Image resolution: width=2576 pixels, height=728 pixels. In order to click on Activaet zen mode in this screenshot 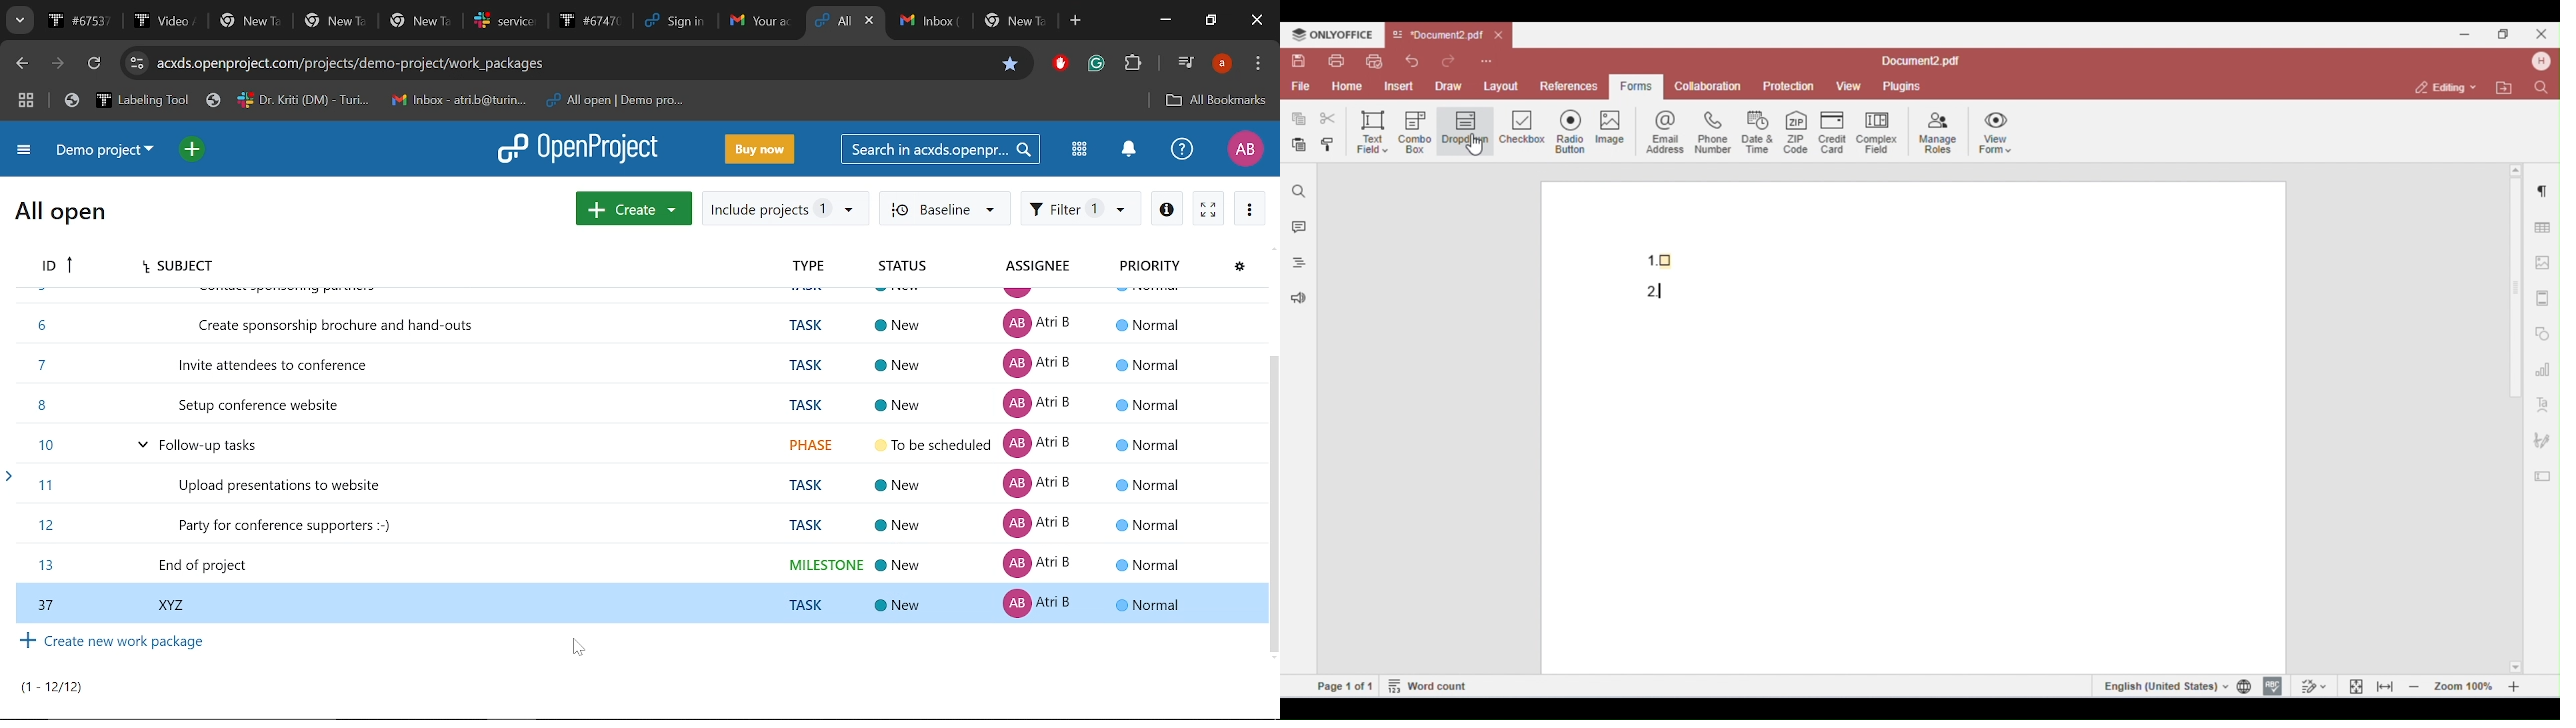, I will do `click(1208, 208)`.